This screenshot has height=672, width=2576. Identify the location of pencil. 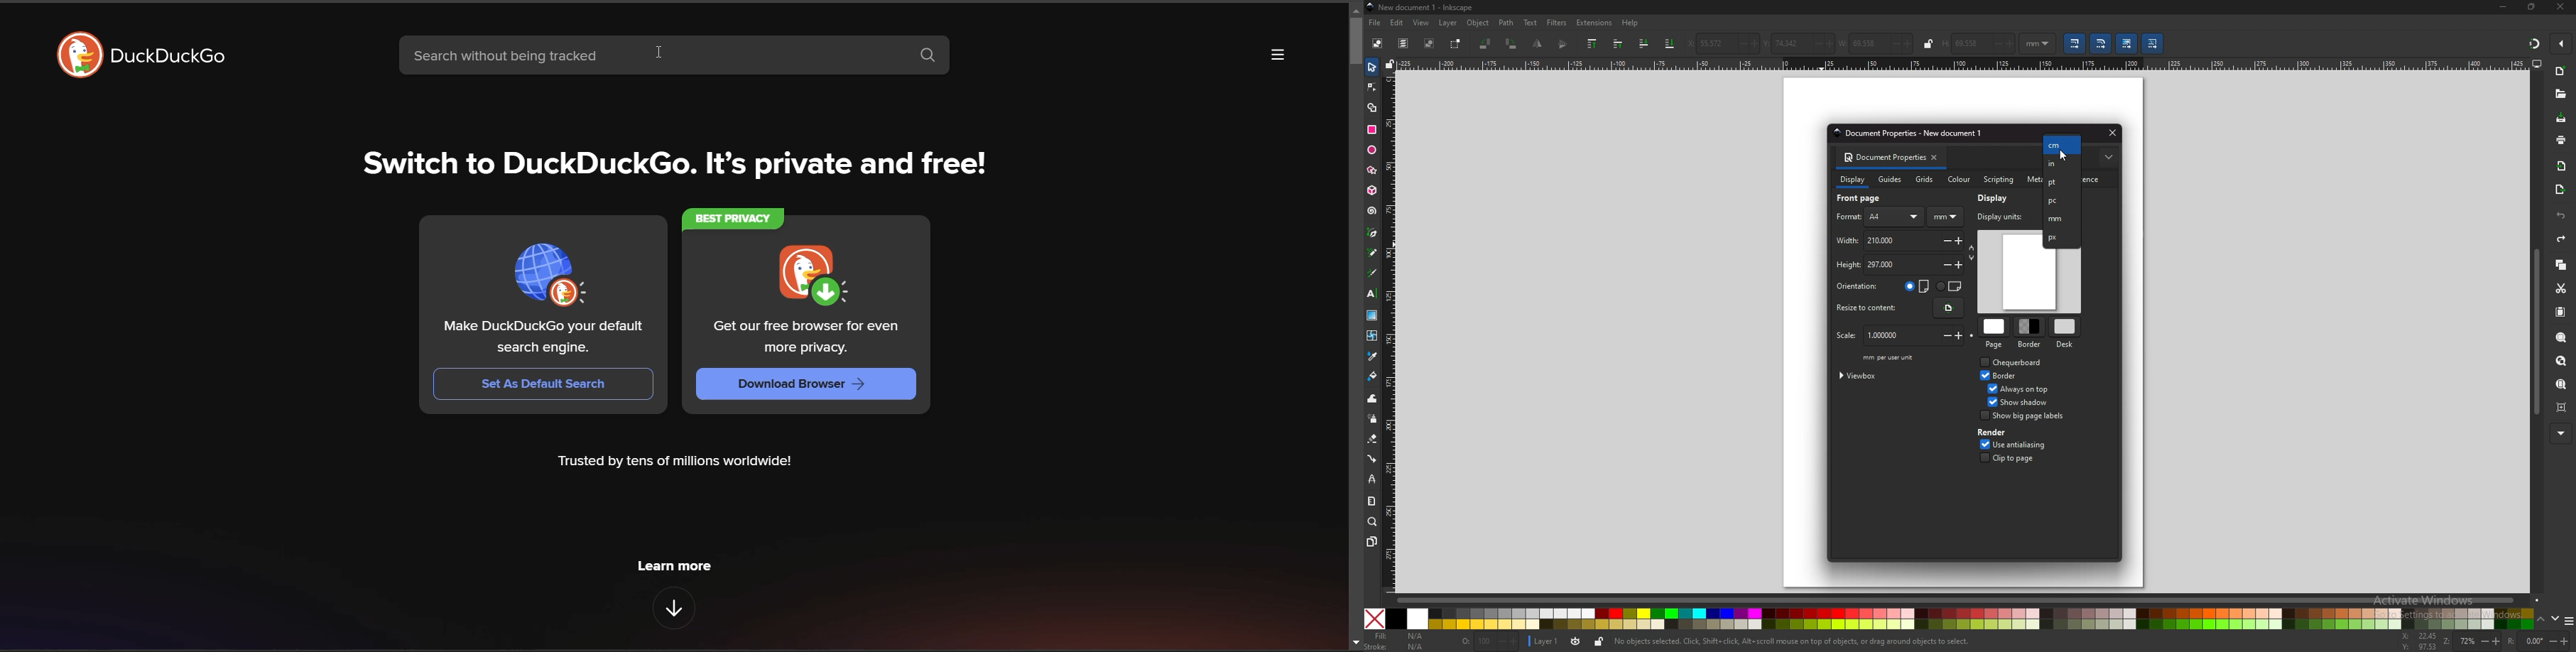
(1372, 253).